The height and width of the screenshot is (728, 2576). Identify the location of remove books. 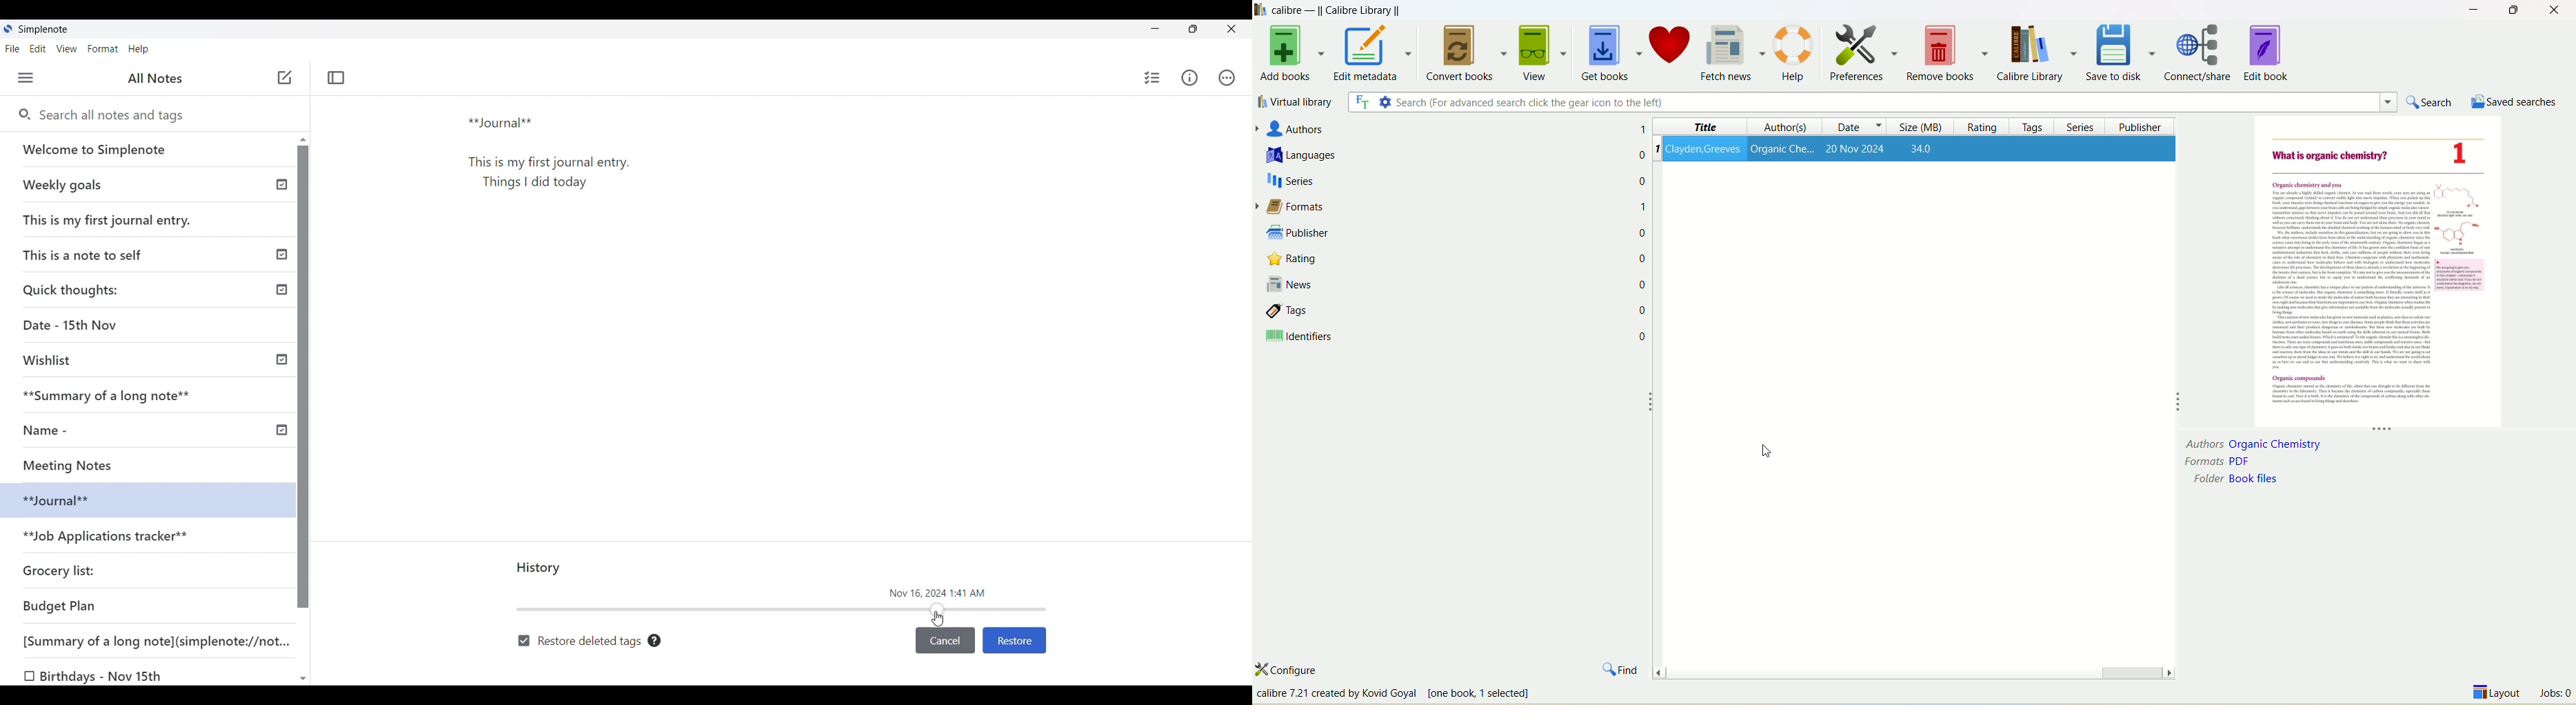
(1949, 53).